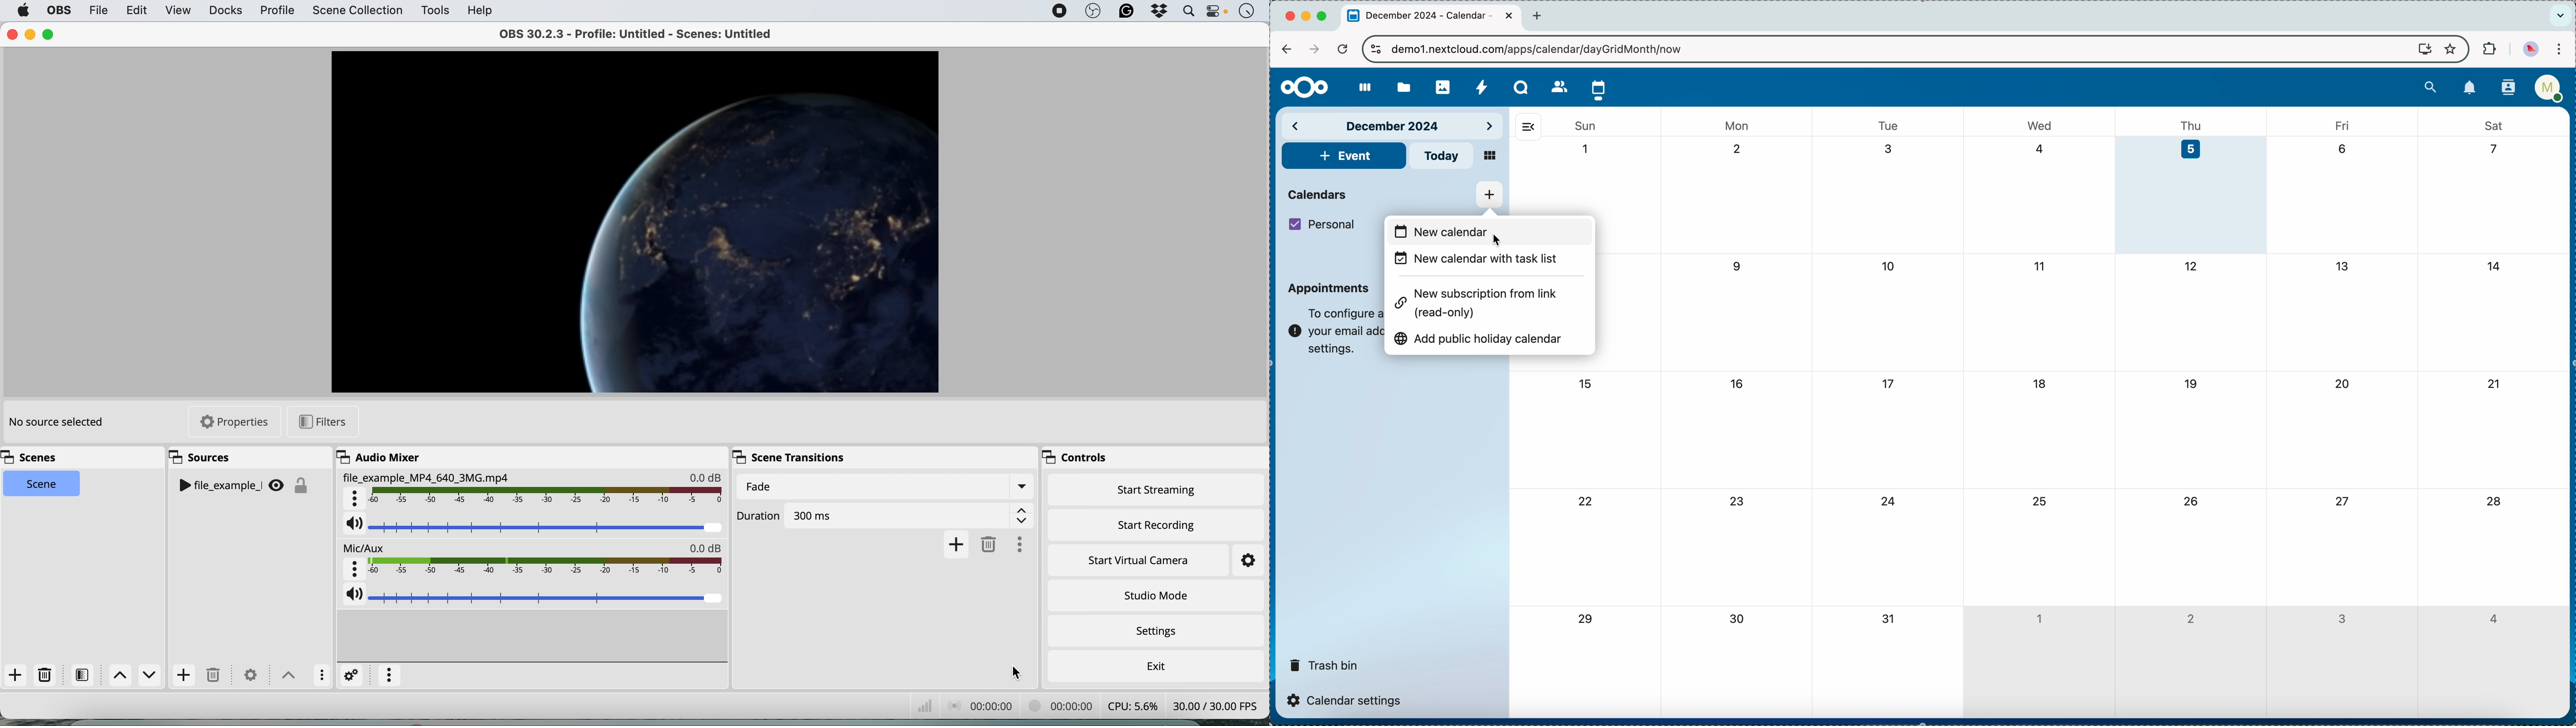  I want to click on system logo, so click(23, 11).